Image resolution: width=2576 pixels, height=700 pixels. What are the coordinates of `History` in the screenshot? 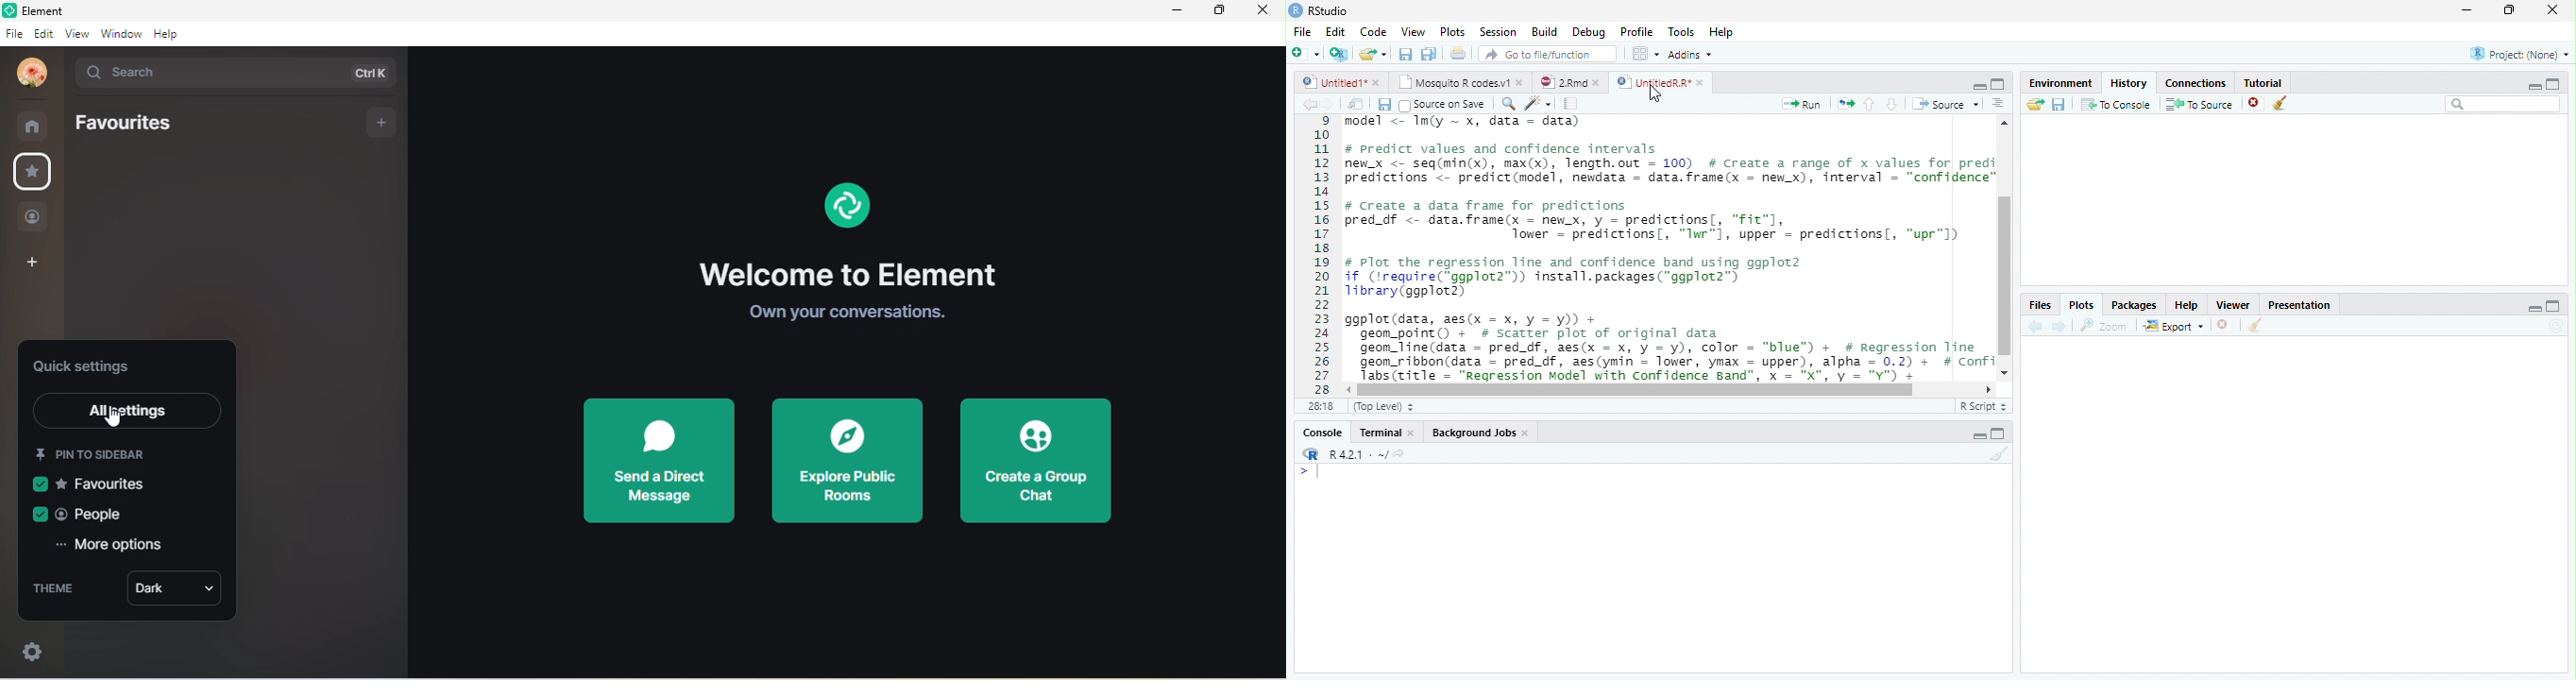 It's located at (2128, 84).